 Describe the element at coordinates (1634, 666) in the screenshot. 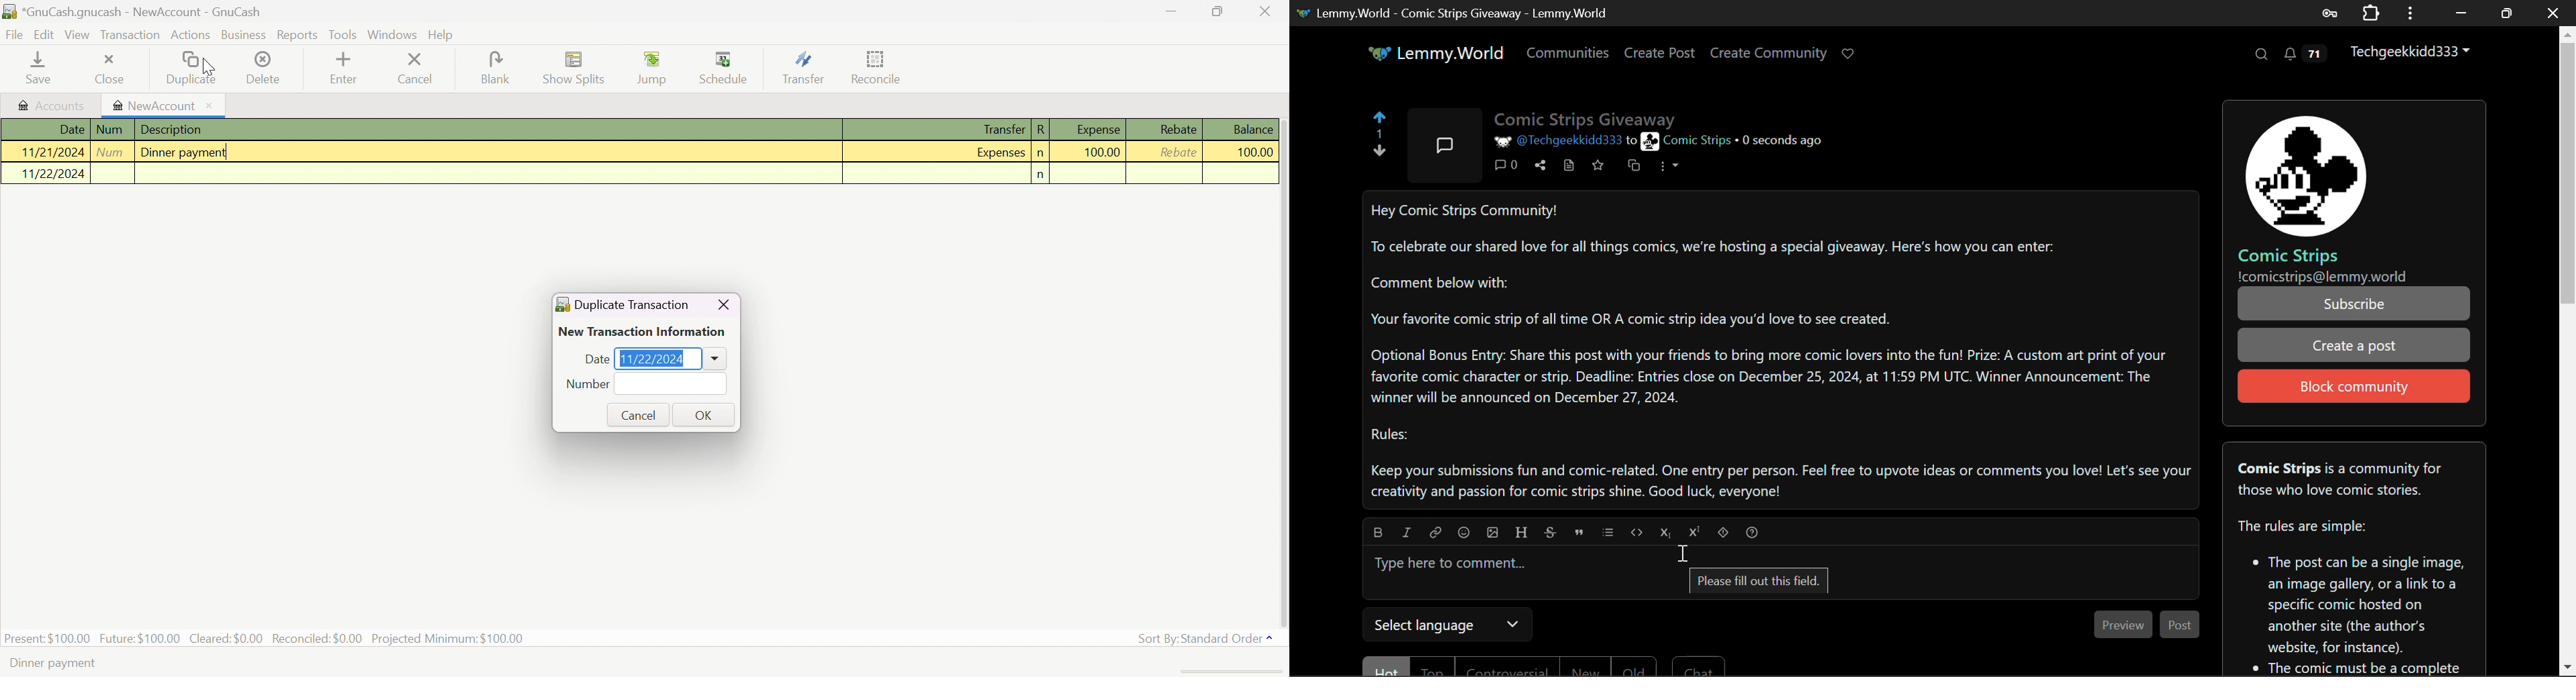

I see `Old` at that location.